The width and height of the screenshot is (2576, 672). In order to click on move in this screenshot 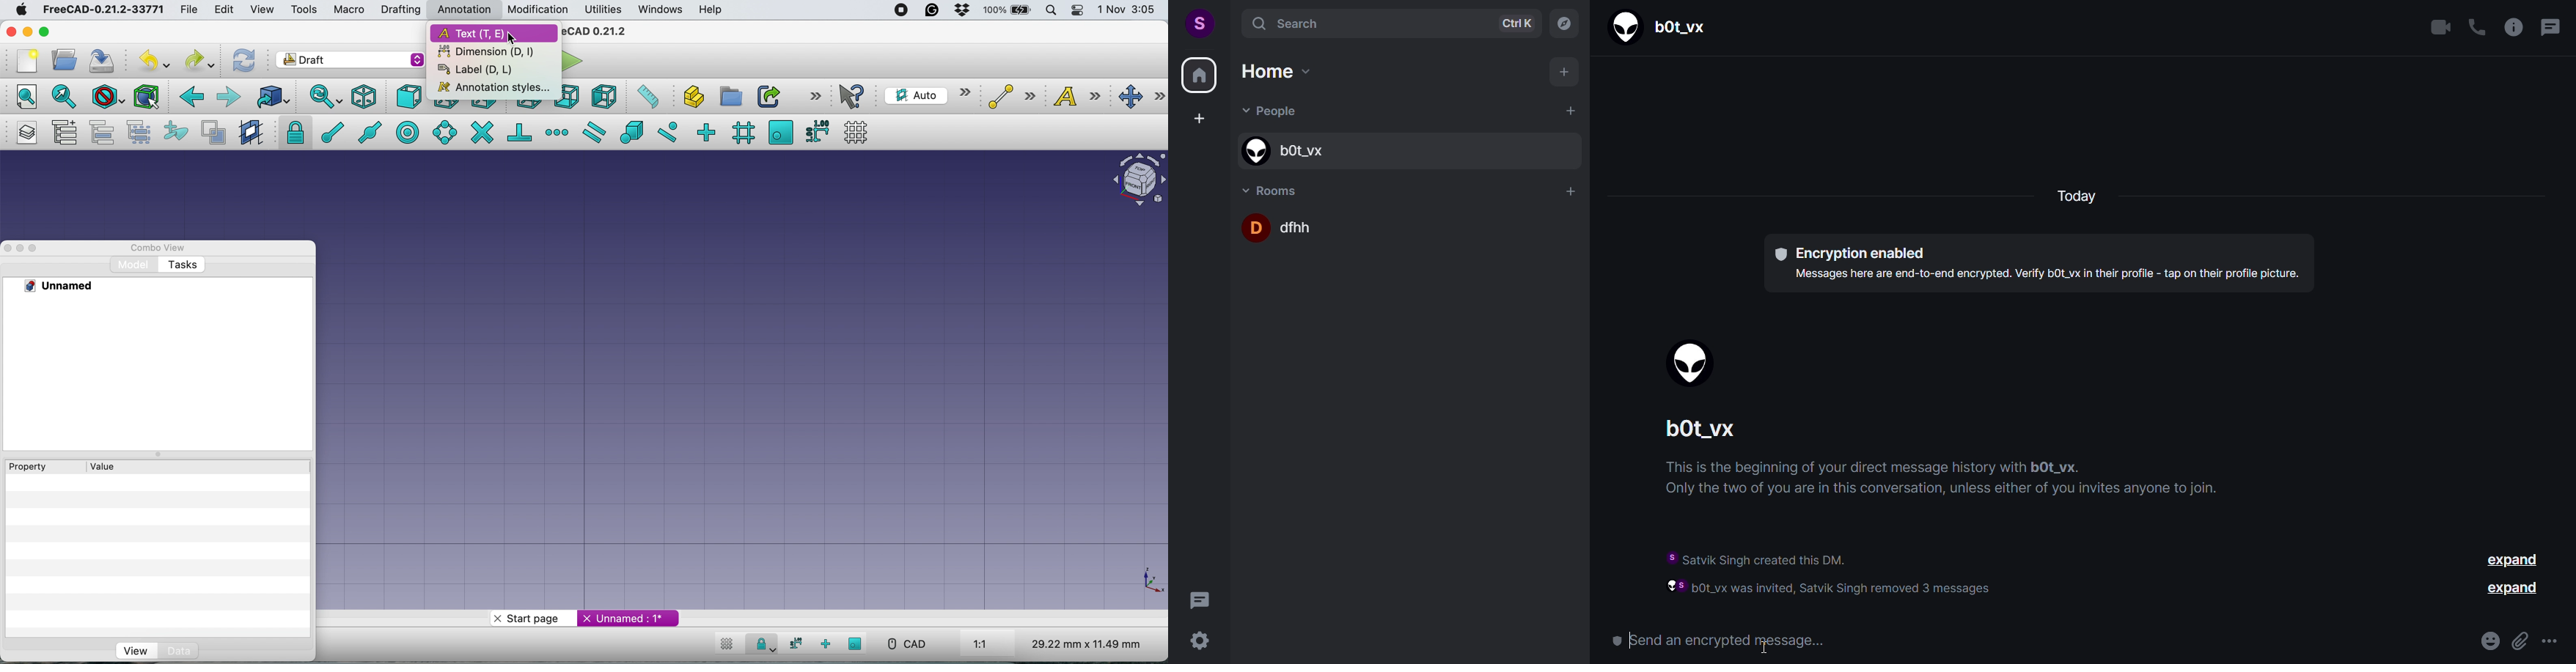, I will do `click(1139, 96)`.